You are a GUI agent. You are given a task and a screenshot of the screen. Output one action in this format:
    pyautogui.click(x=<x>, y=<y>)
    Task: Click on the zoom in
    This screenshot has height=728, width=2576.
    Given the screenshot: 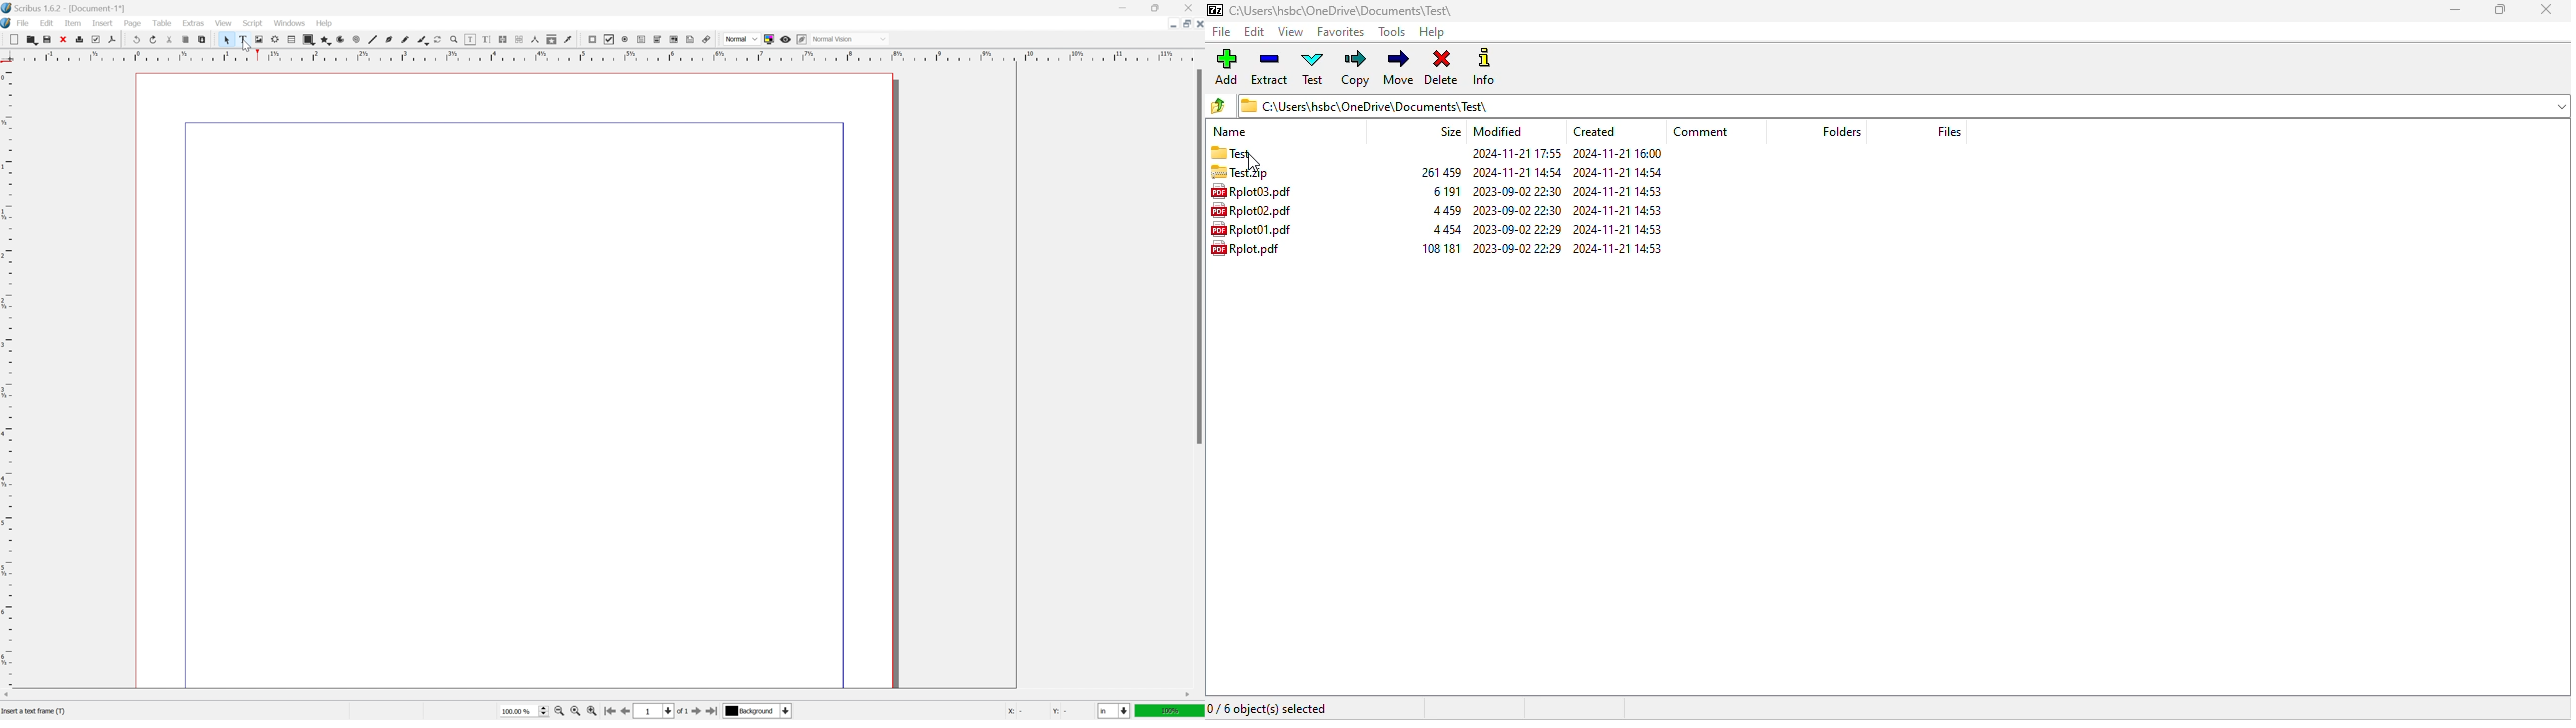 What is the action you would take?
    pyautogui.click(x=560, y=712)
    